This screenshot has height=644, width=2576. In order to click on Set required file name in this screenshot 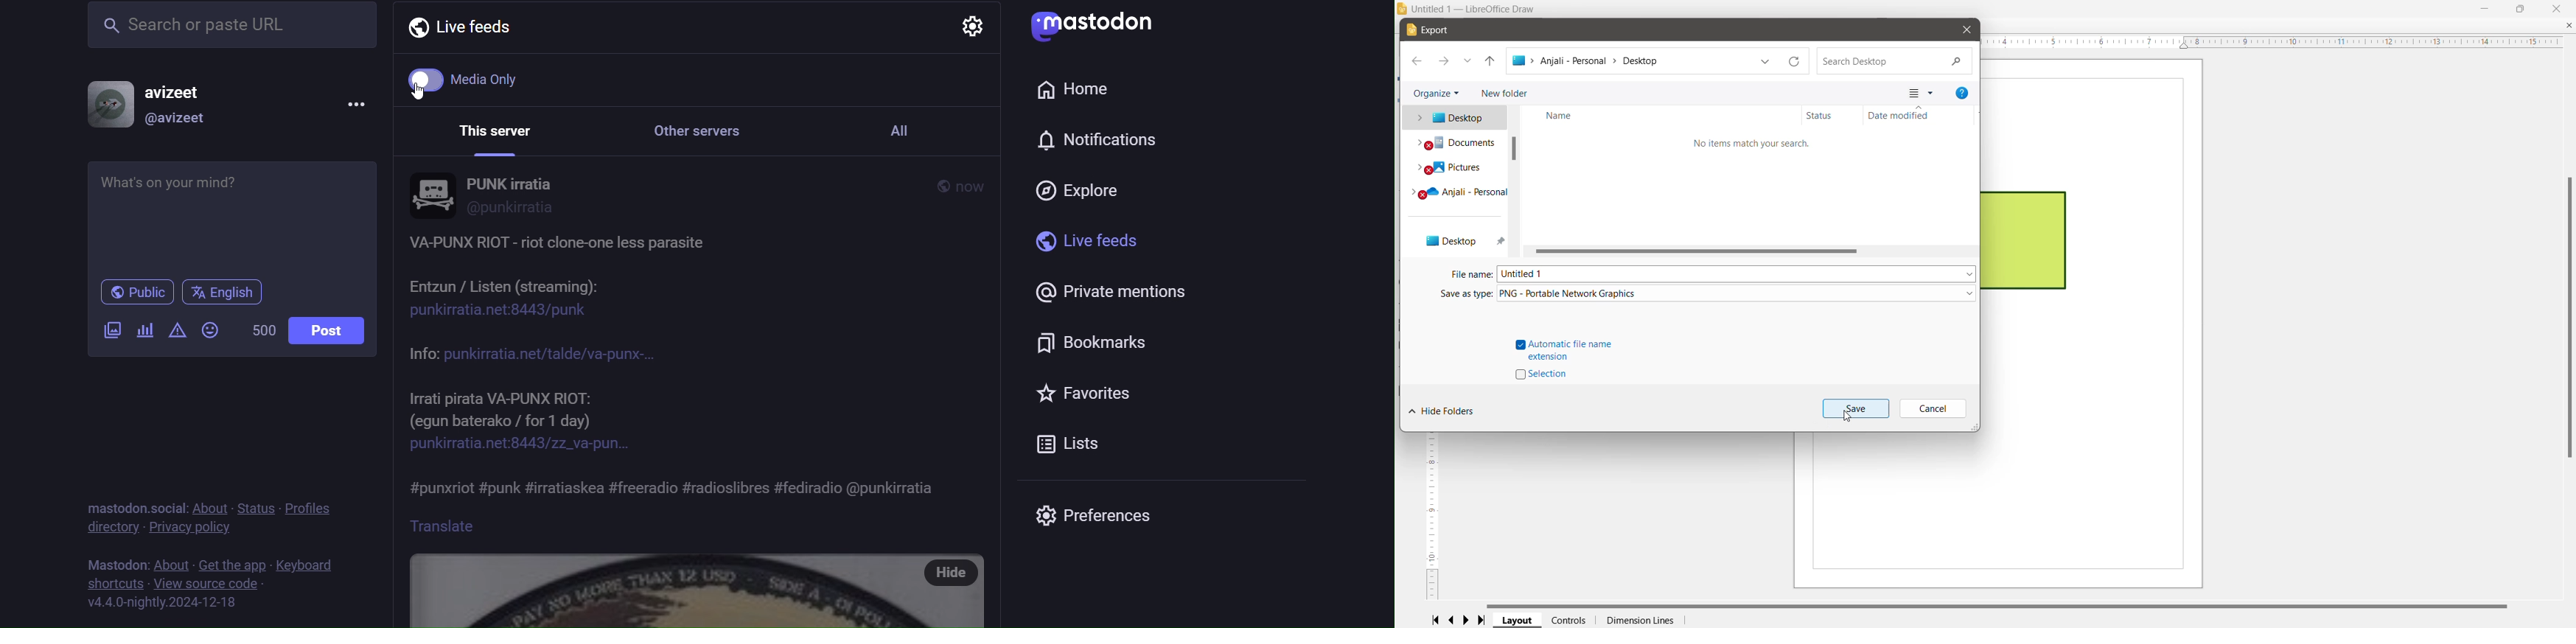, I will do `click(1737, 273)`.